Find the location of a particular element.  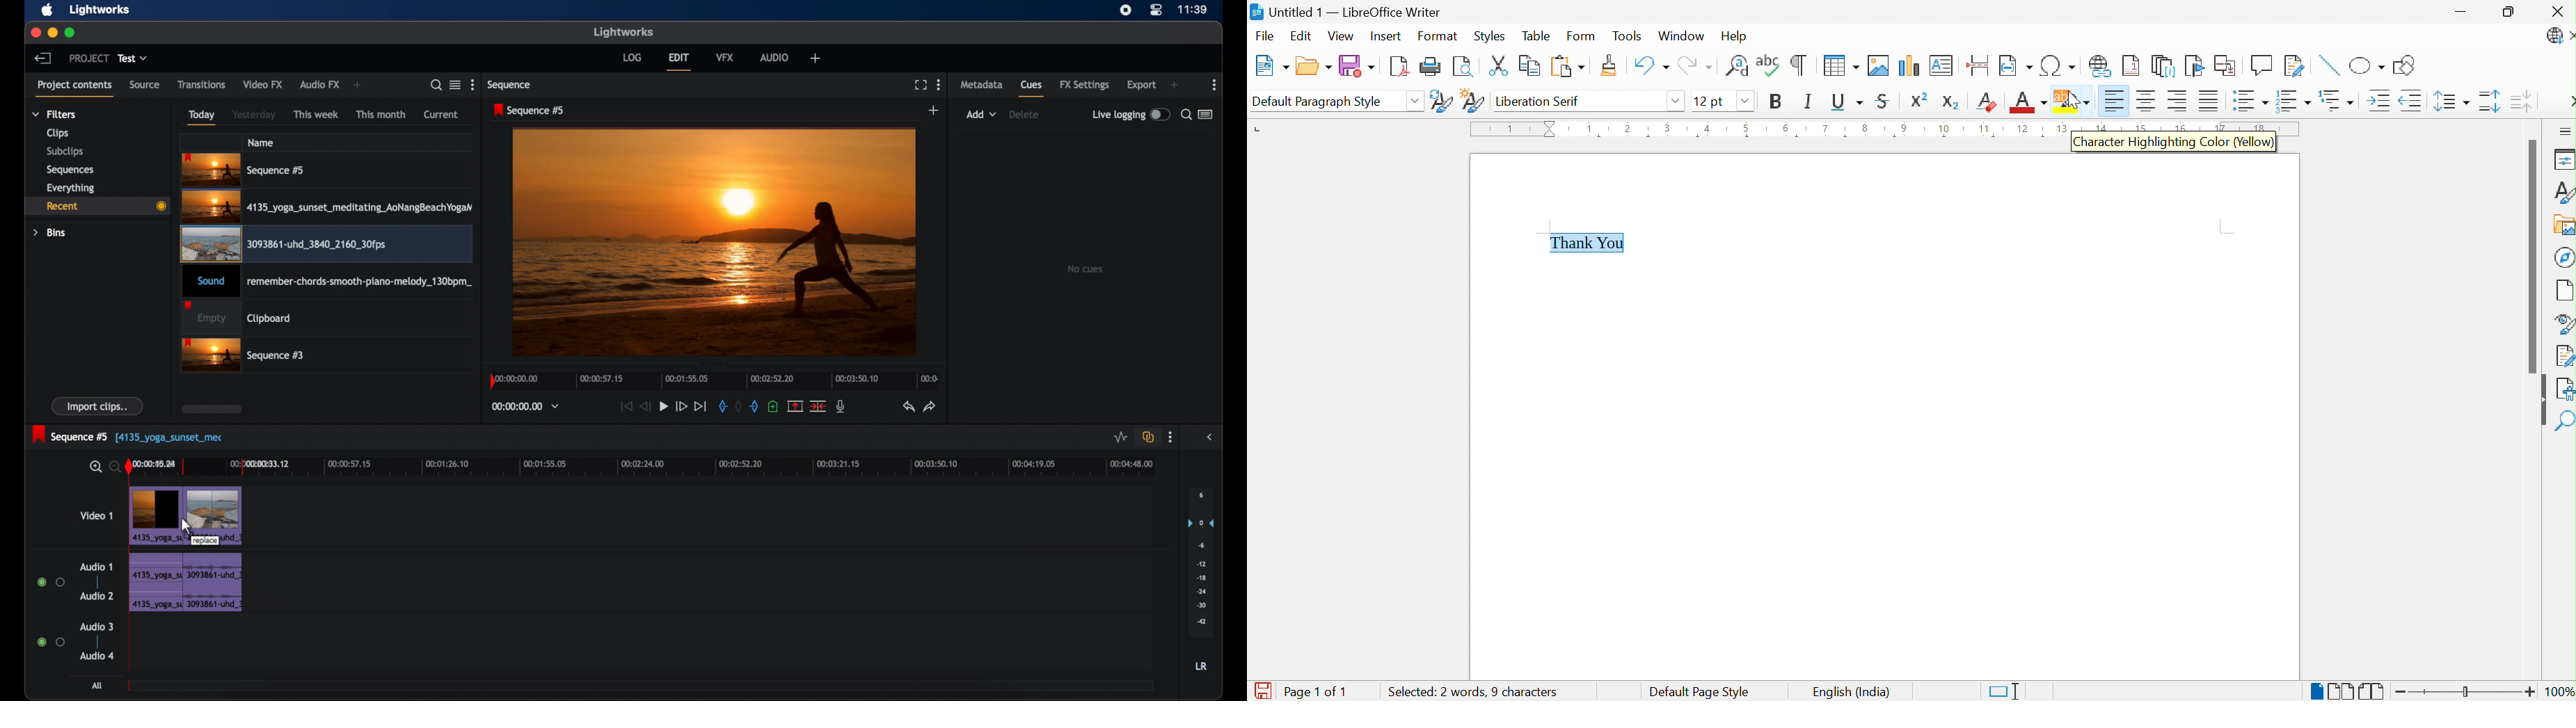

mic is located at coordinates (842, 406).